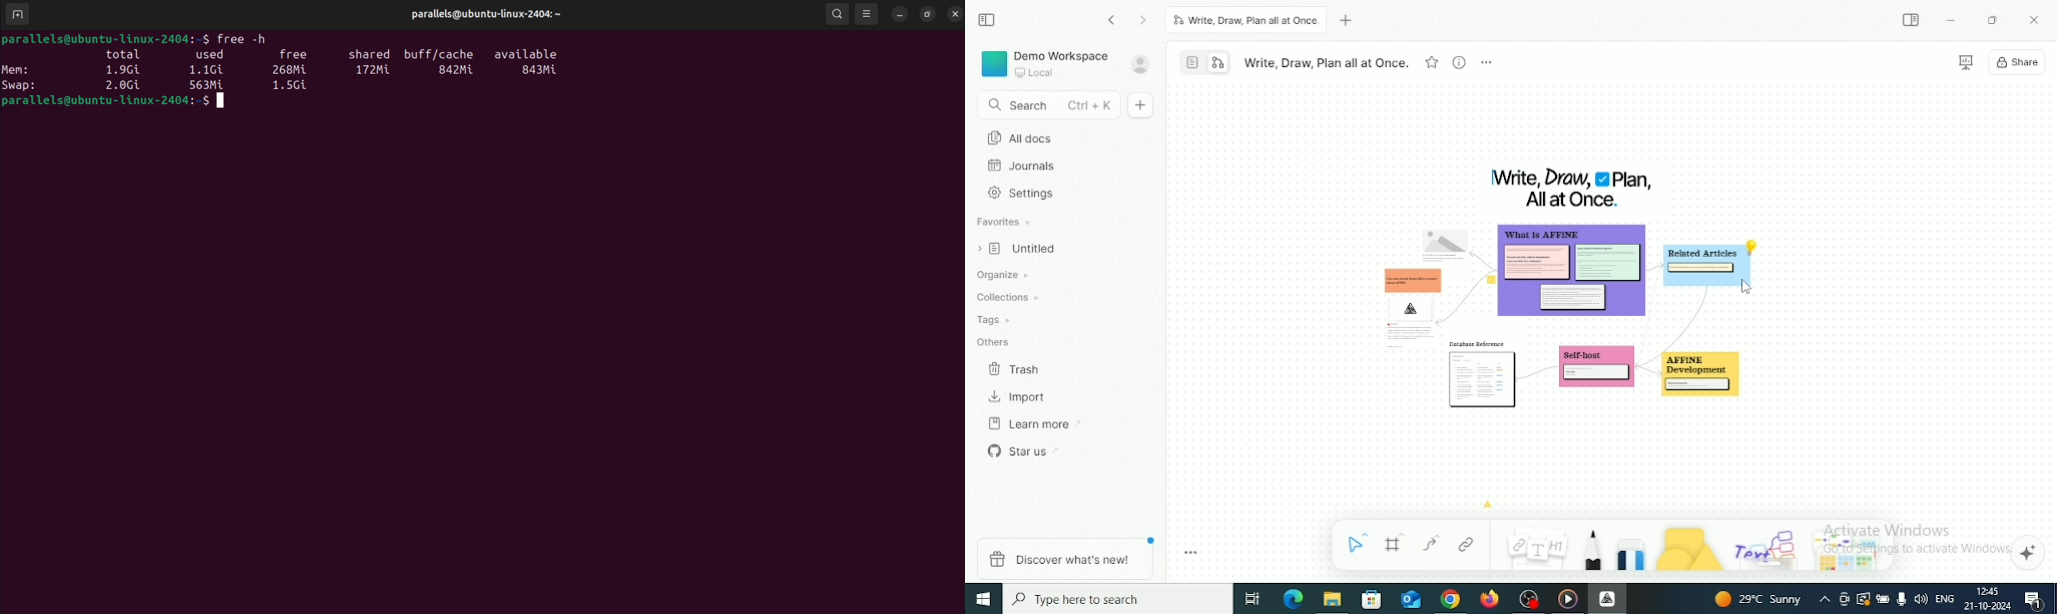  I want to click on add terminal window, so click(15, 15).